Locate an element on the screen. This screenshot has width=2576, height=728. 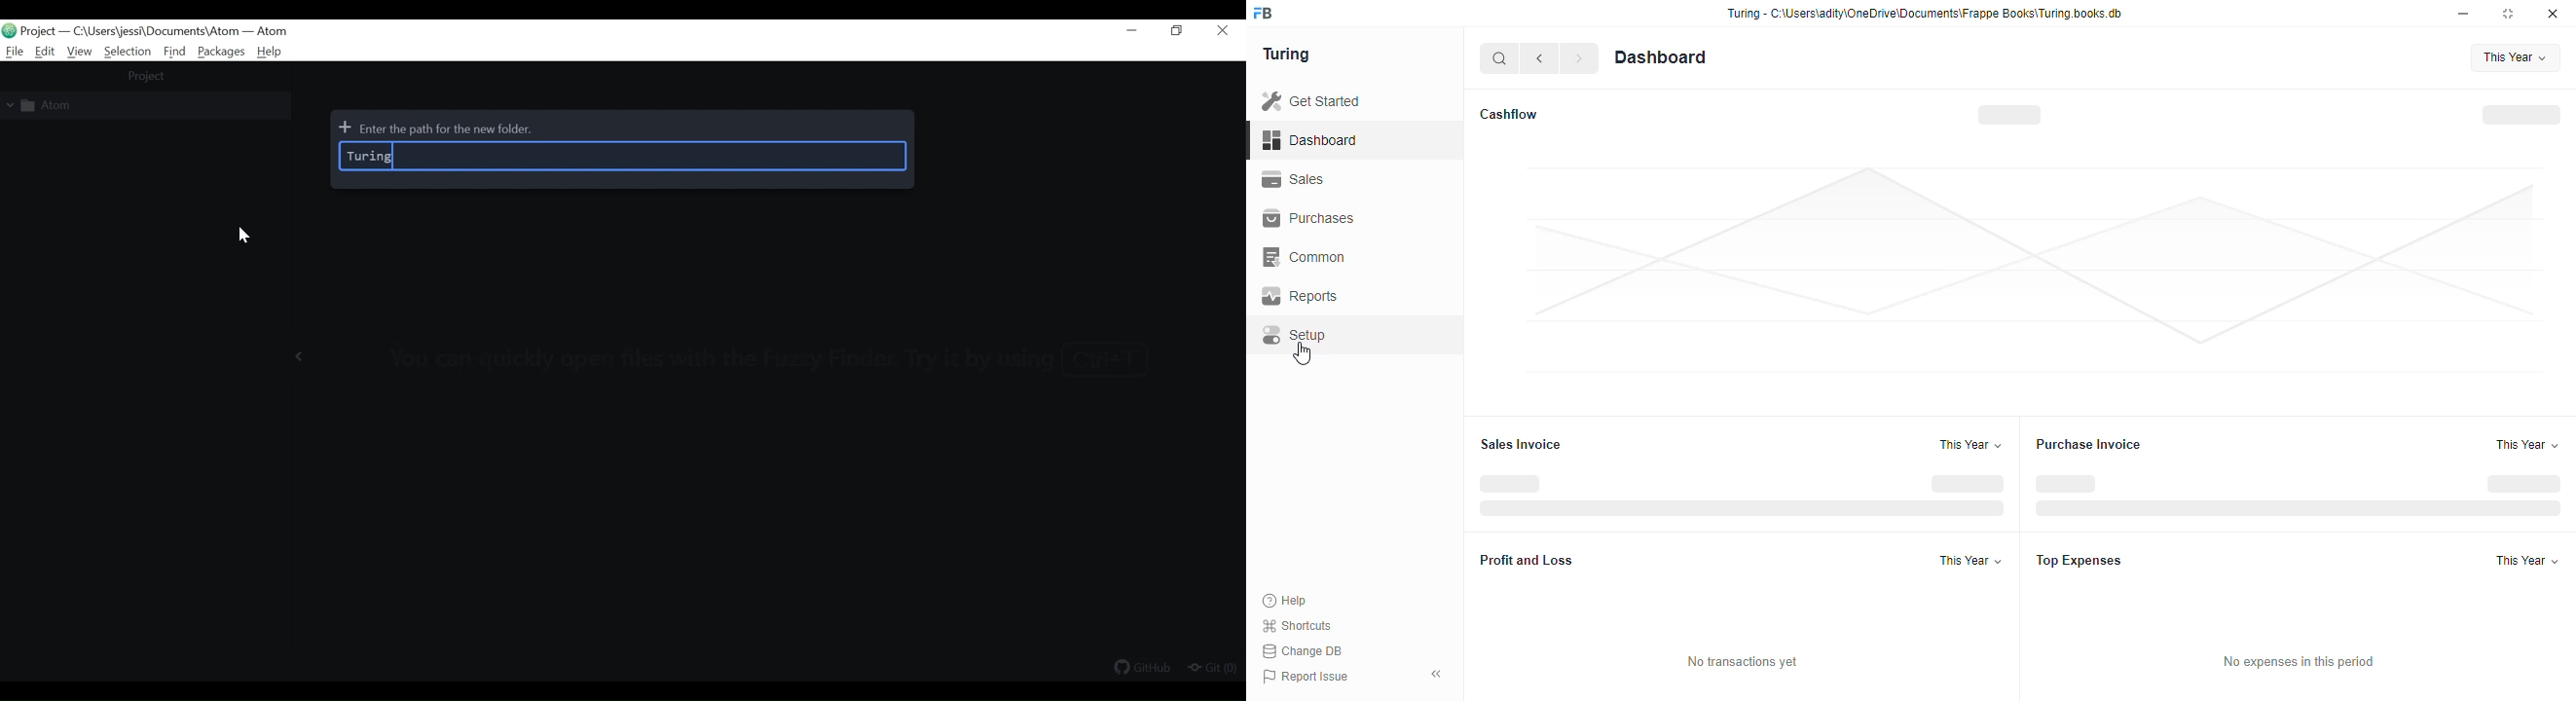
close is located at coordinates (2556, 16).